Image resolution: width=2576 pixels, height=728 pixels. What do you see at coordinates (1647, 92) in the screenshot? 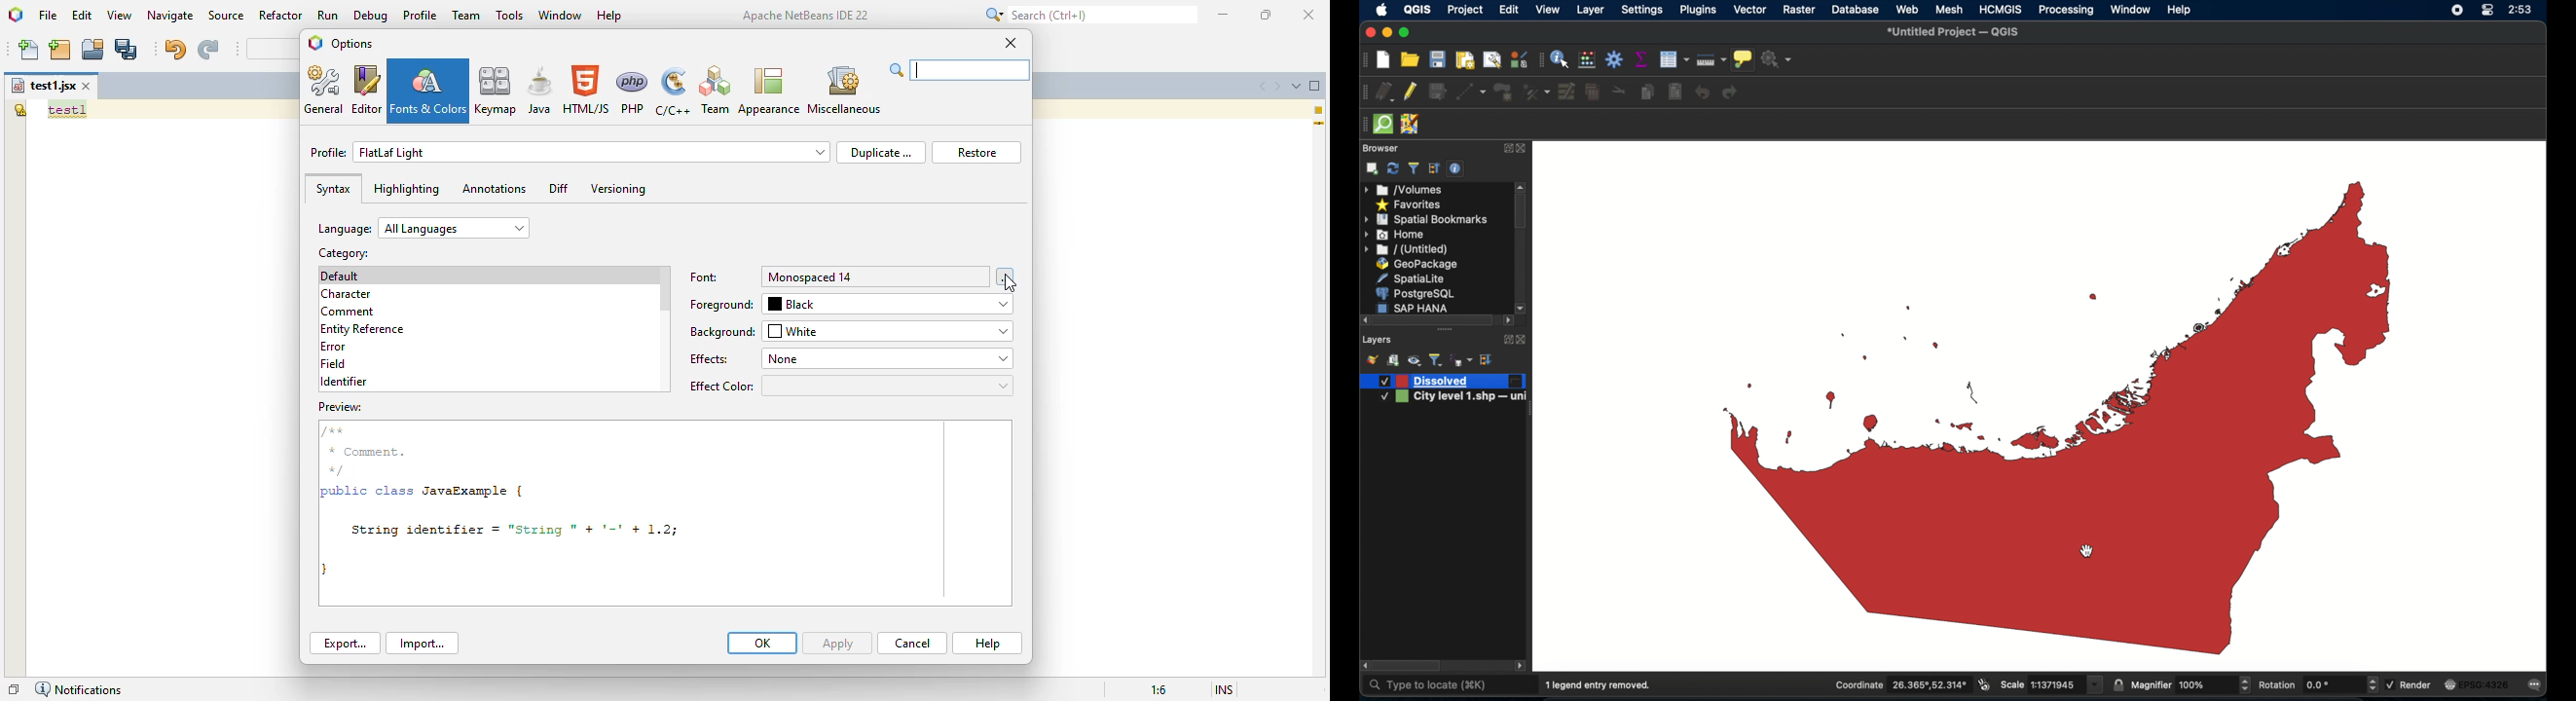
I see `copy features` at bounding box center [1647, 92].